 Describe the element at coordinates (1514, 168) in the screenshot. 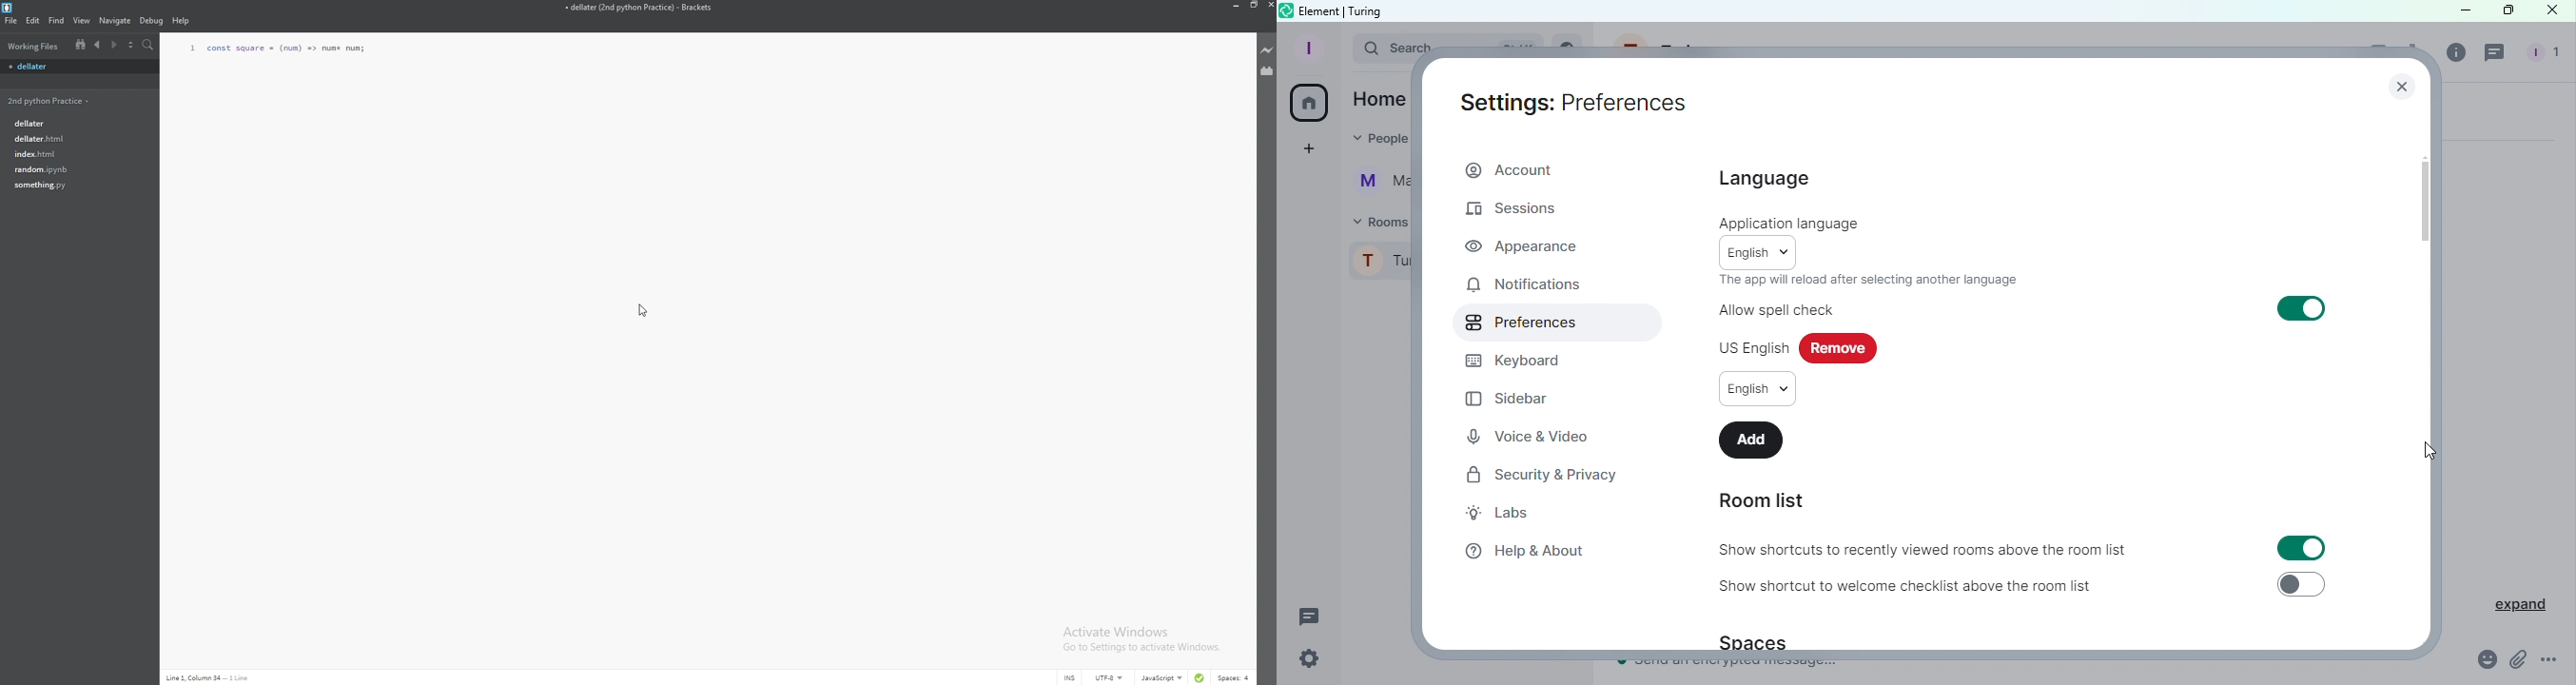

I see `Account` at that location.